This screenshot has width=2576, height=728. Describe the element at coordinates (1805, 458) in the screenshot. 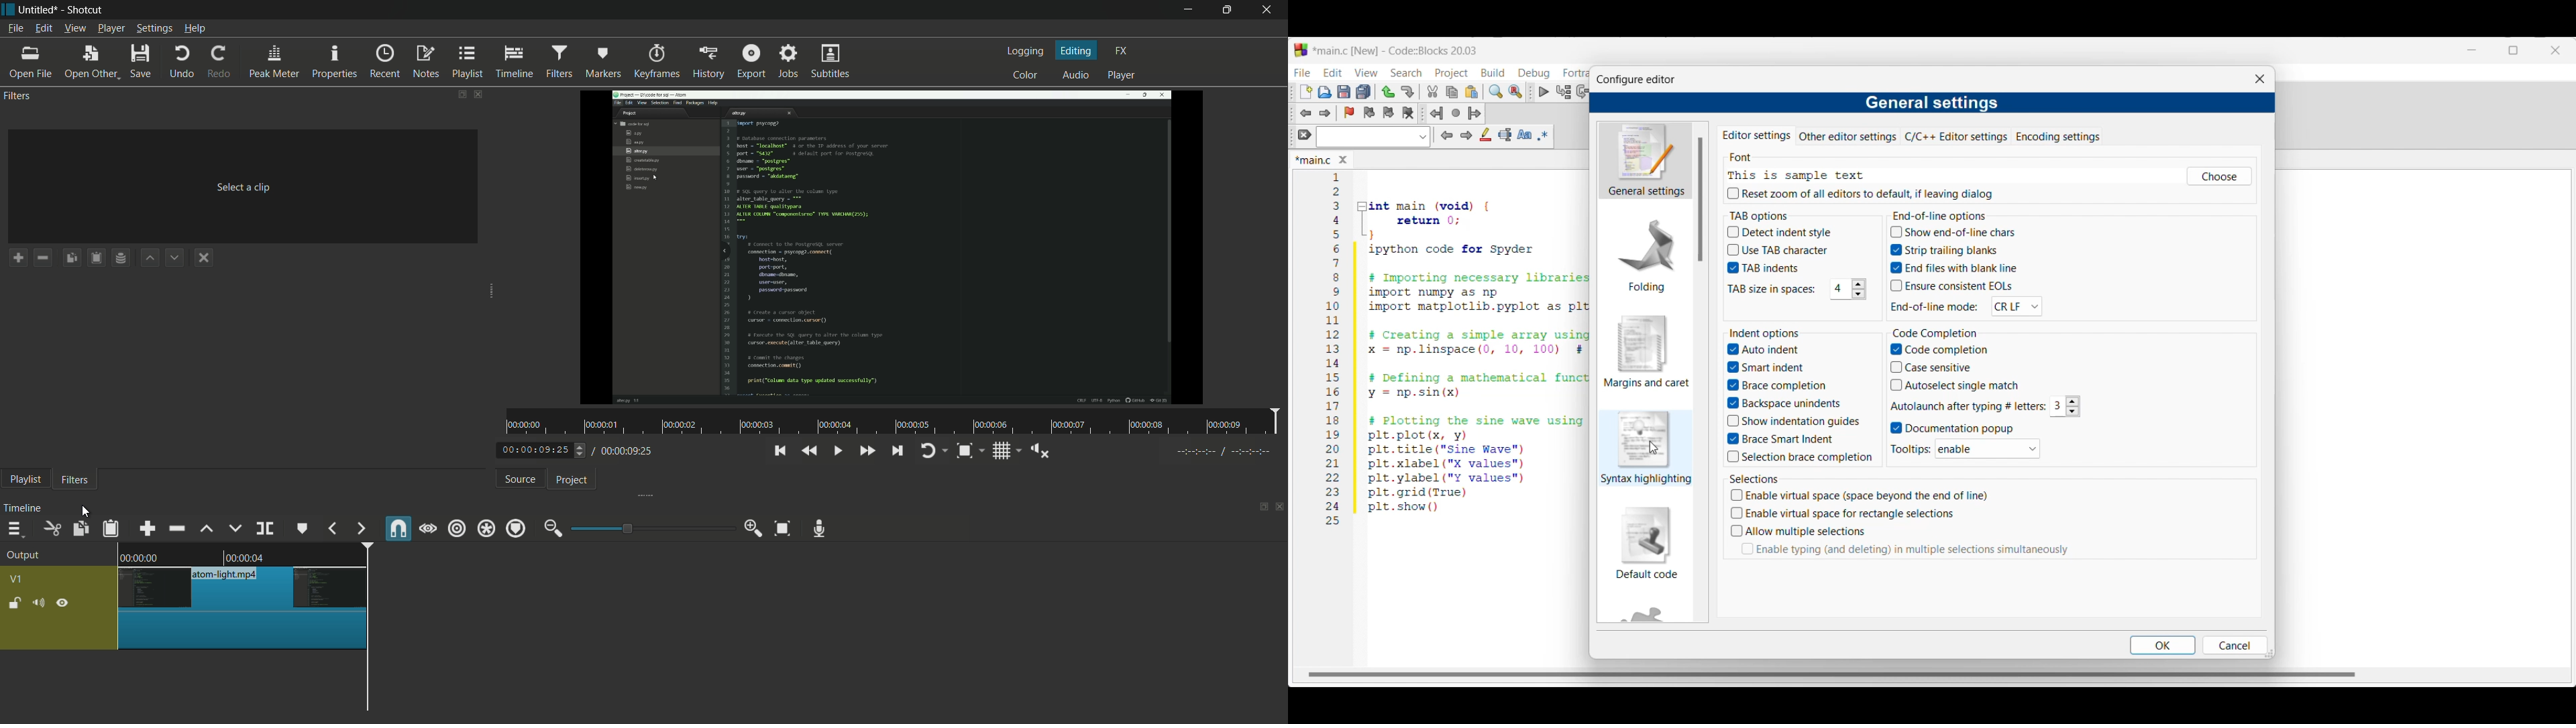

I see `Selection brace completion` at that location.